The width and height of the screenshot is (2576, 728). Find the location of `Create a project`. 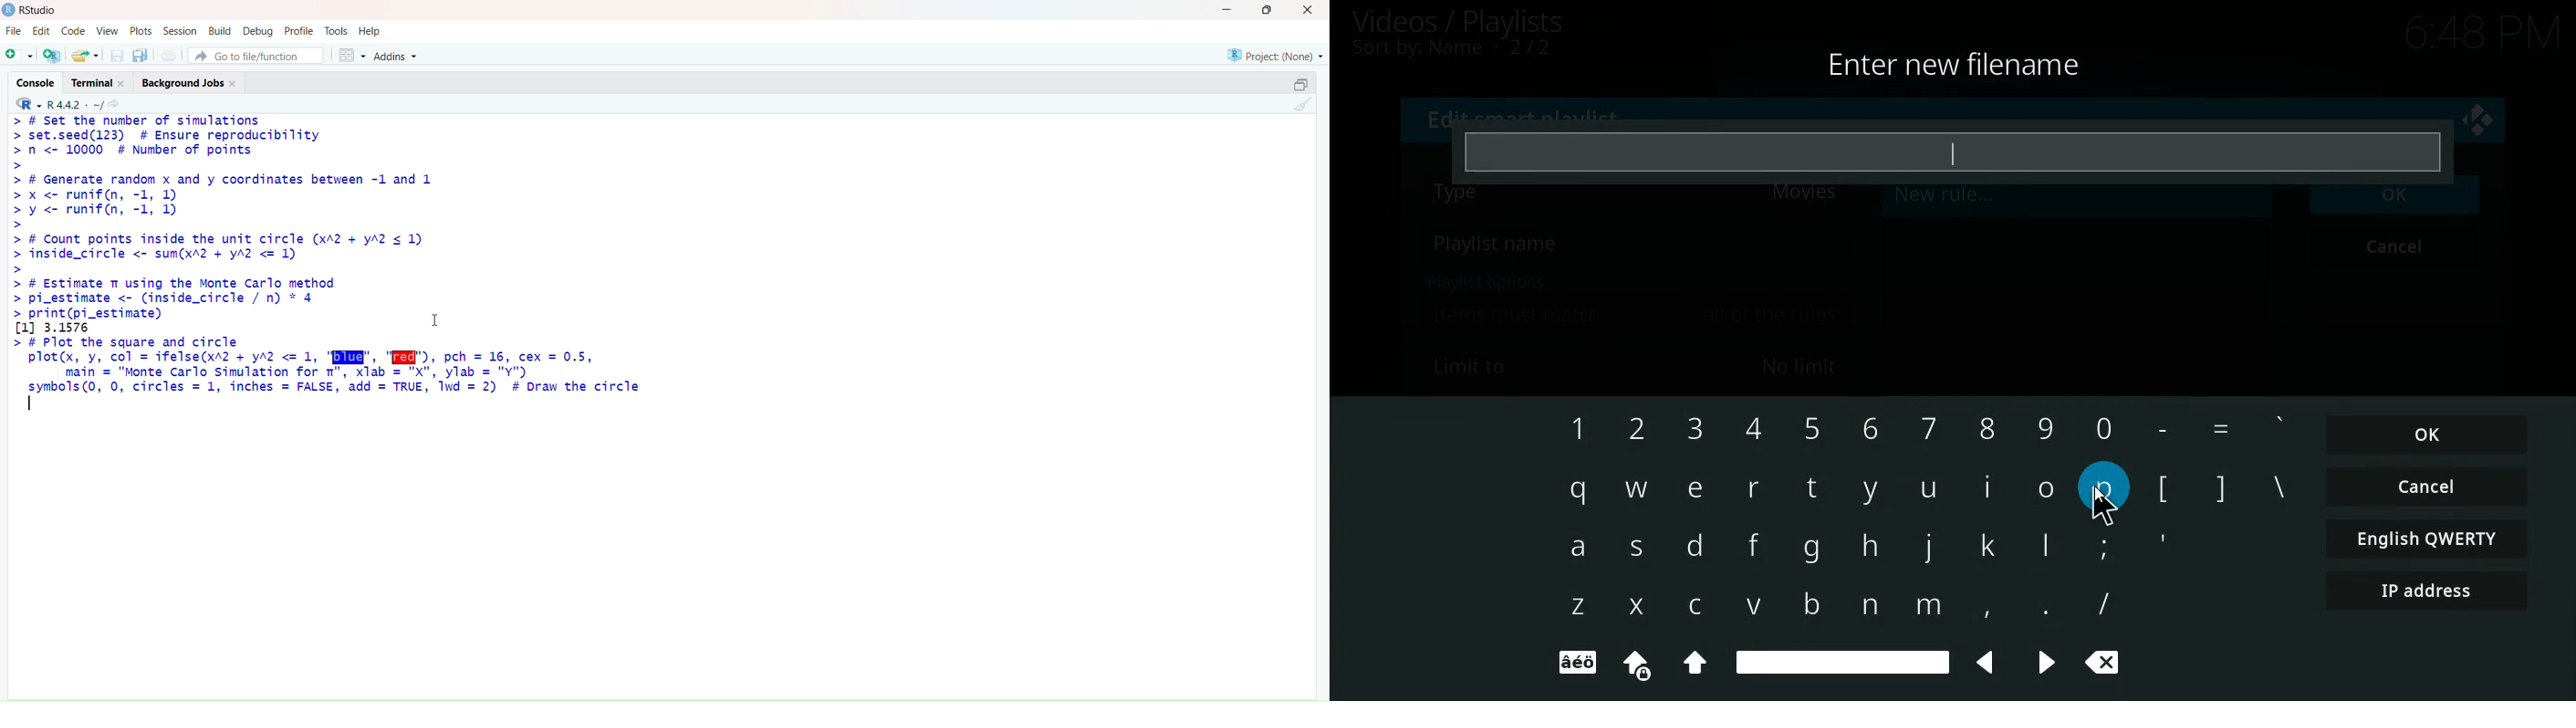

Create a project is located at coordinates (55, 53).